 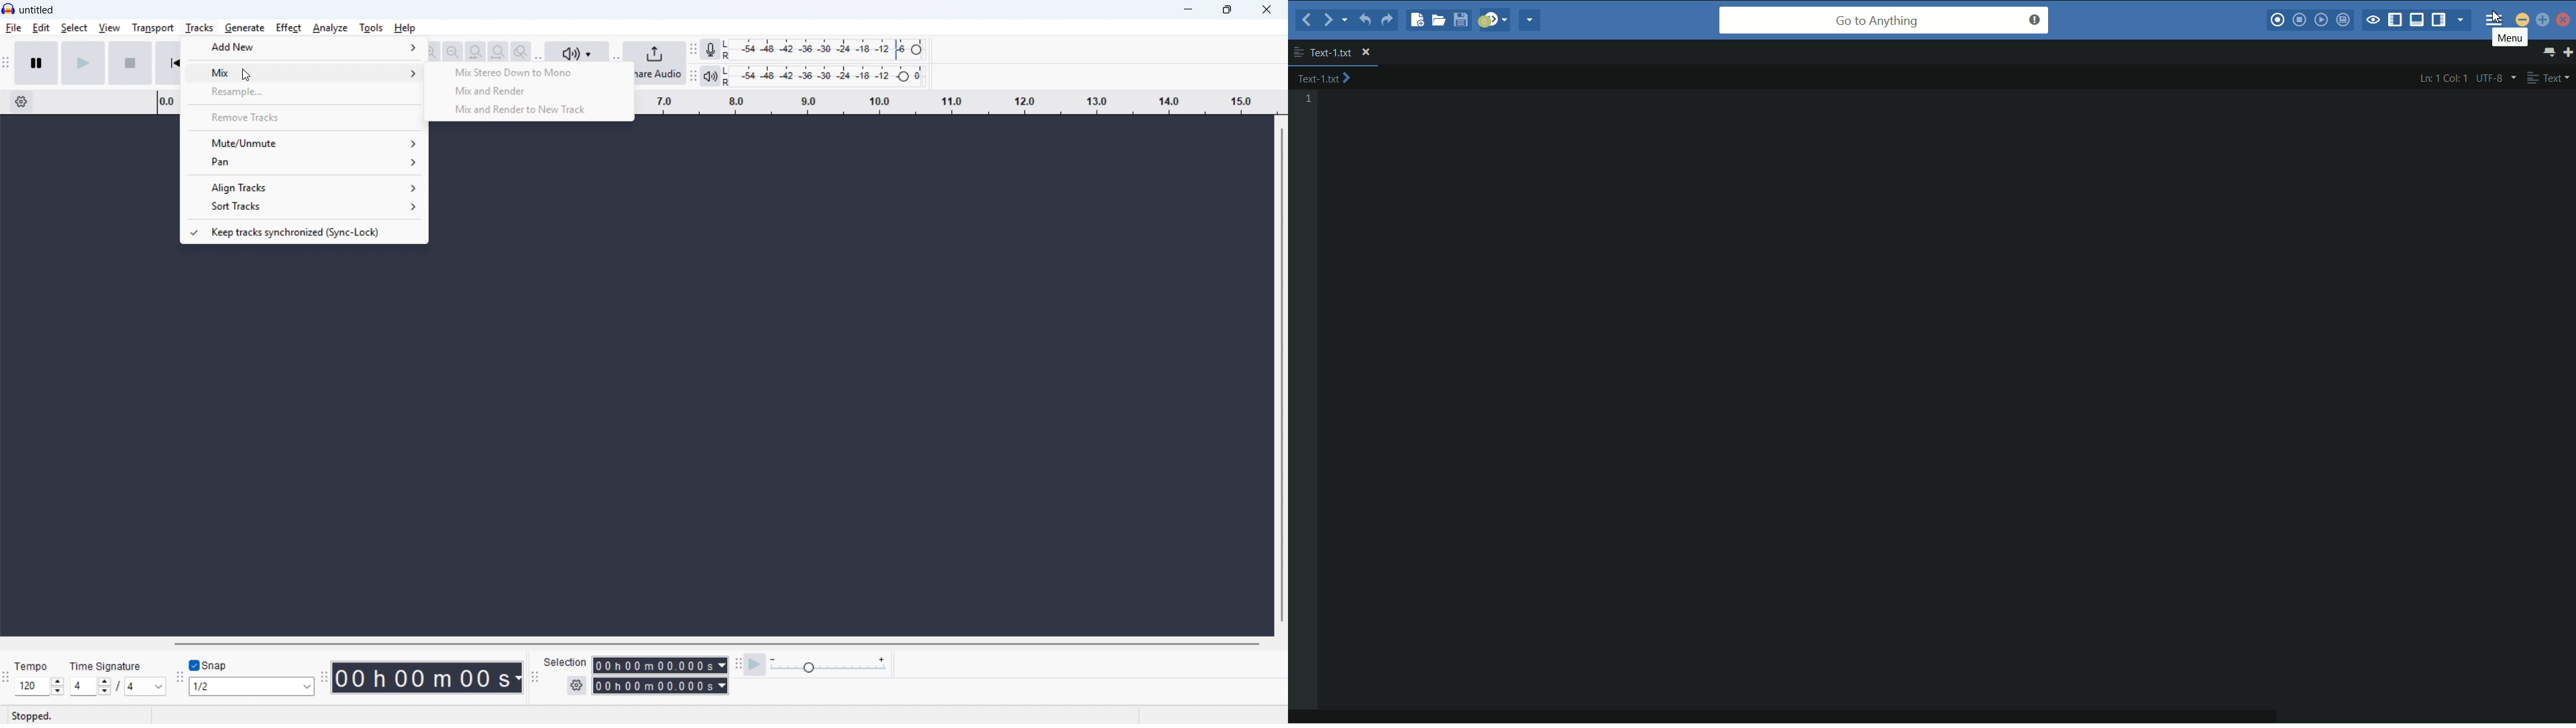 What do you see at coordinates (131, 63) in the screenshot?
I see `Stop ` at bounding box center [131, 63].